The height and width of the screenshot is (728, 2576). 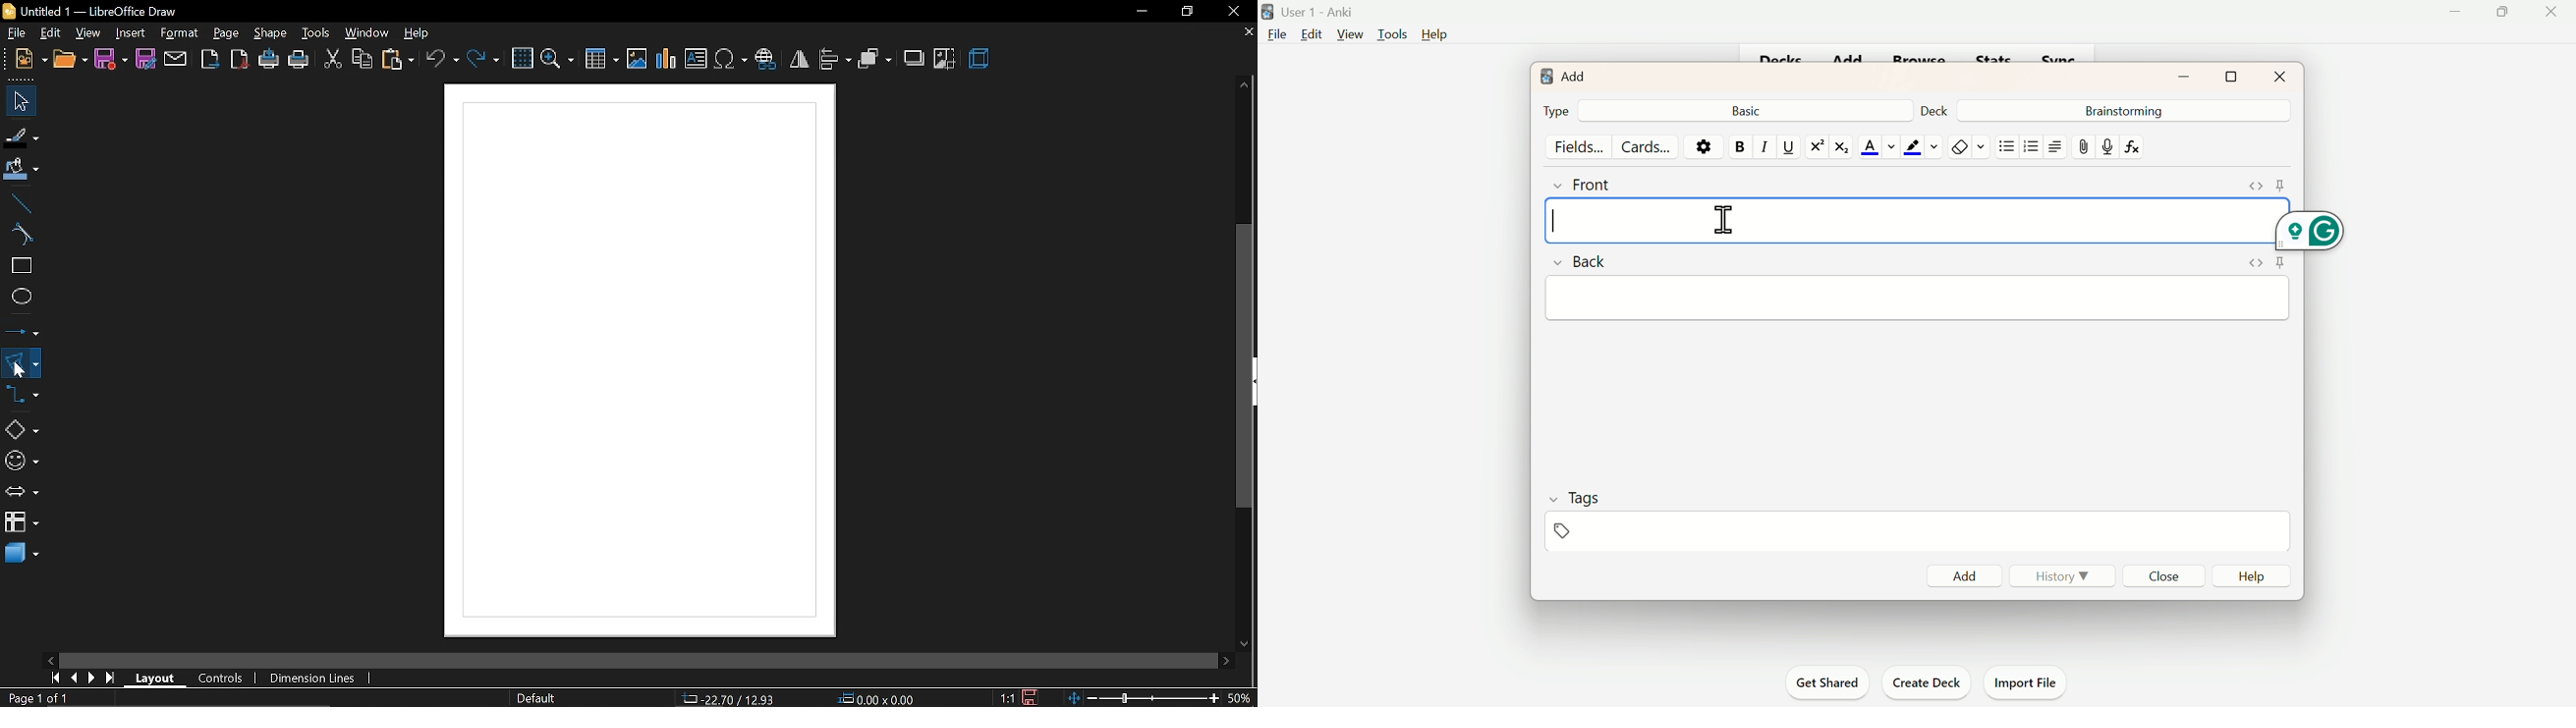 What do you see at coordinates (443, 58) in the screenshot?
I see `undo` at bounding box center [443, 58].